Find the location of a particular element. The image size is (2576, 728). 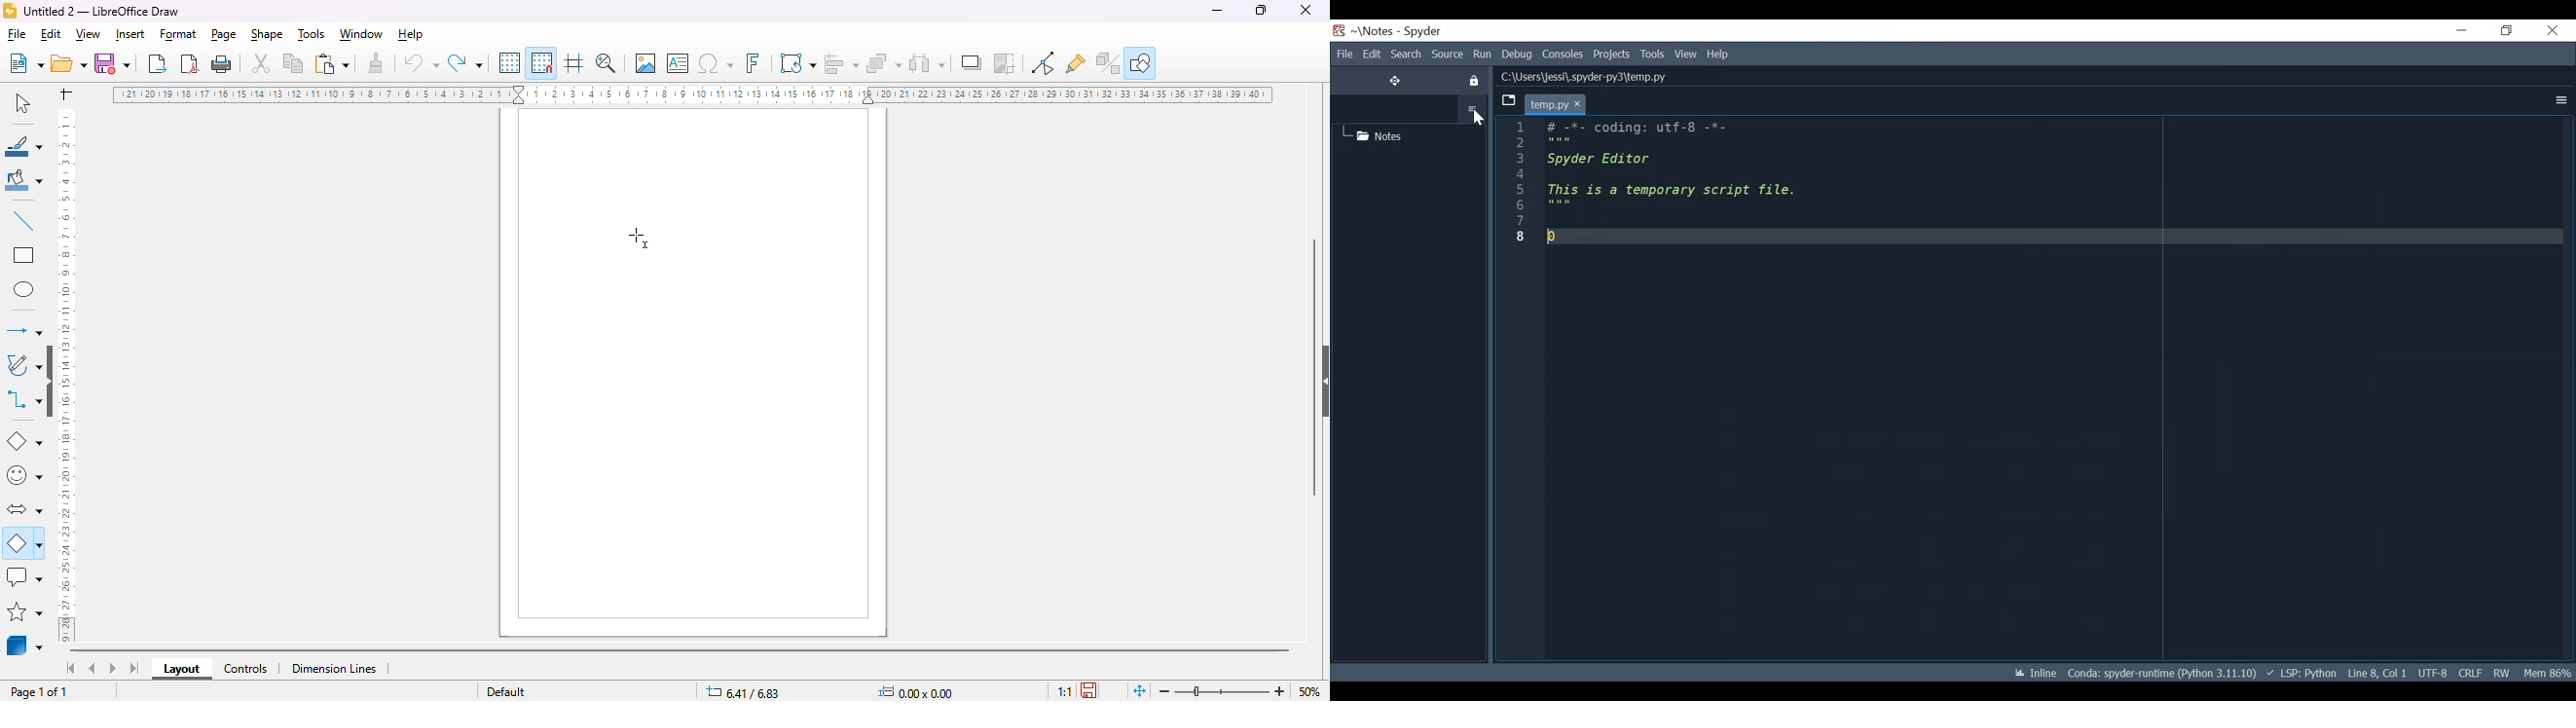

lines and arrows is located at coordinates (24, 330).